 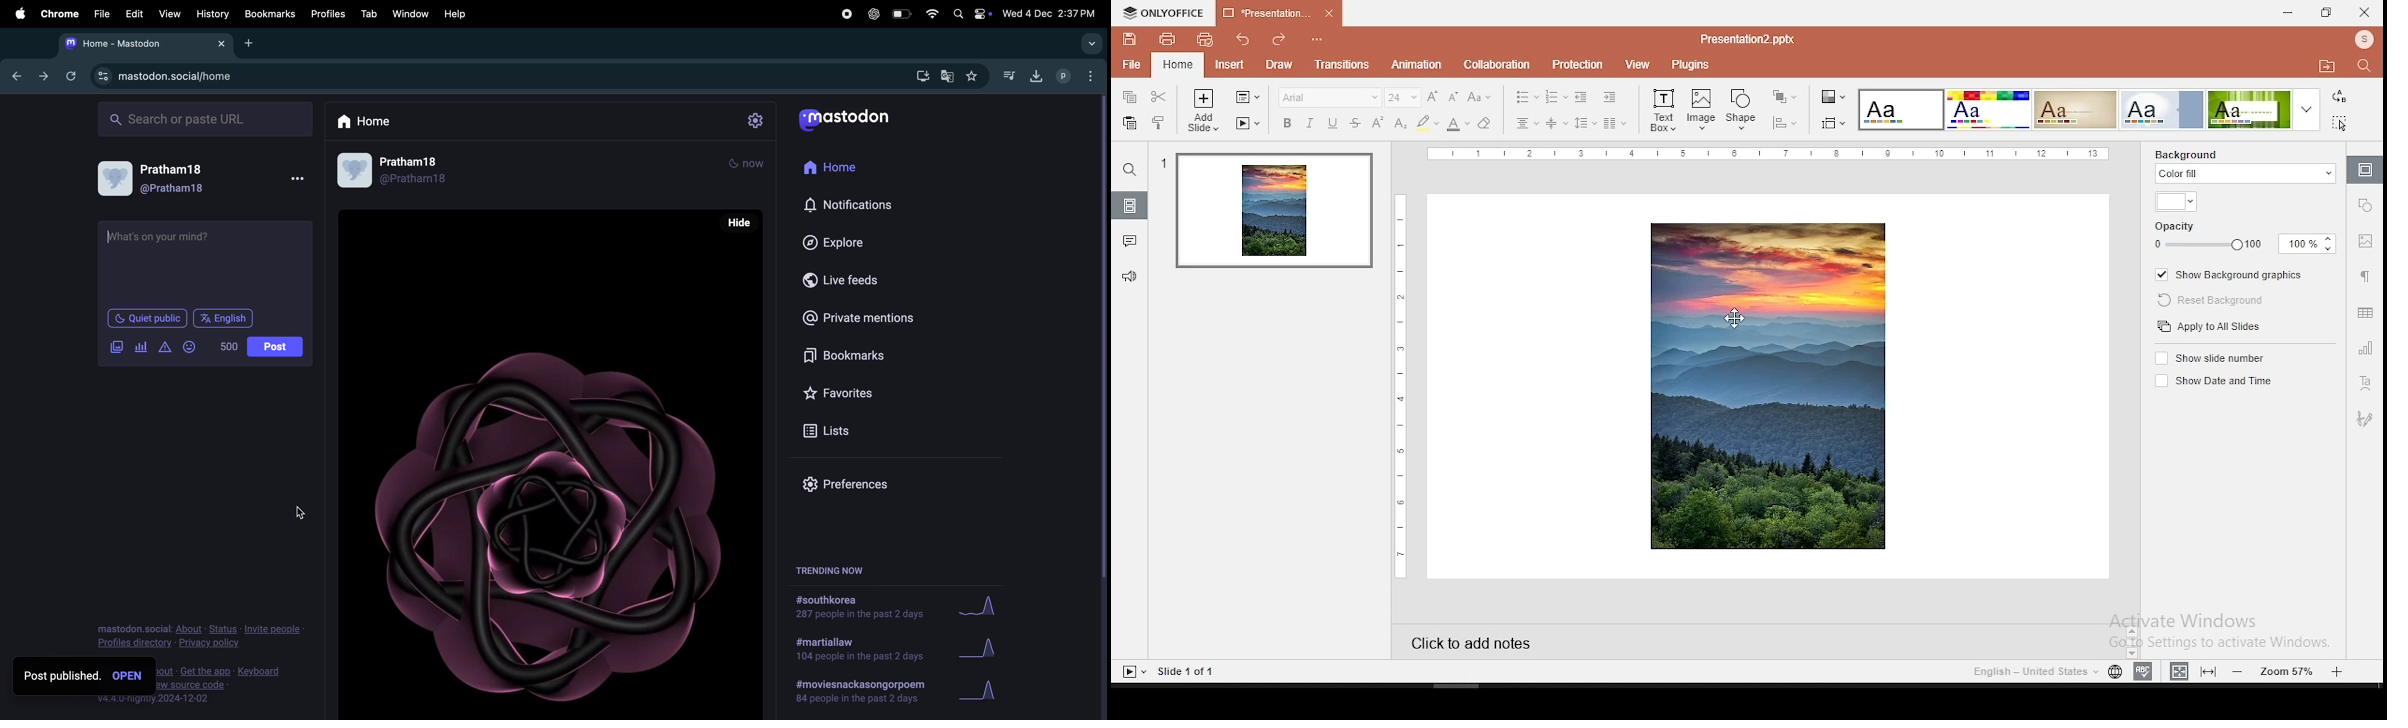 What do you see at coordinates (271, 15) in the screenshot?
I see `Bookmarks` at bounding box center [271, 15].